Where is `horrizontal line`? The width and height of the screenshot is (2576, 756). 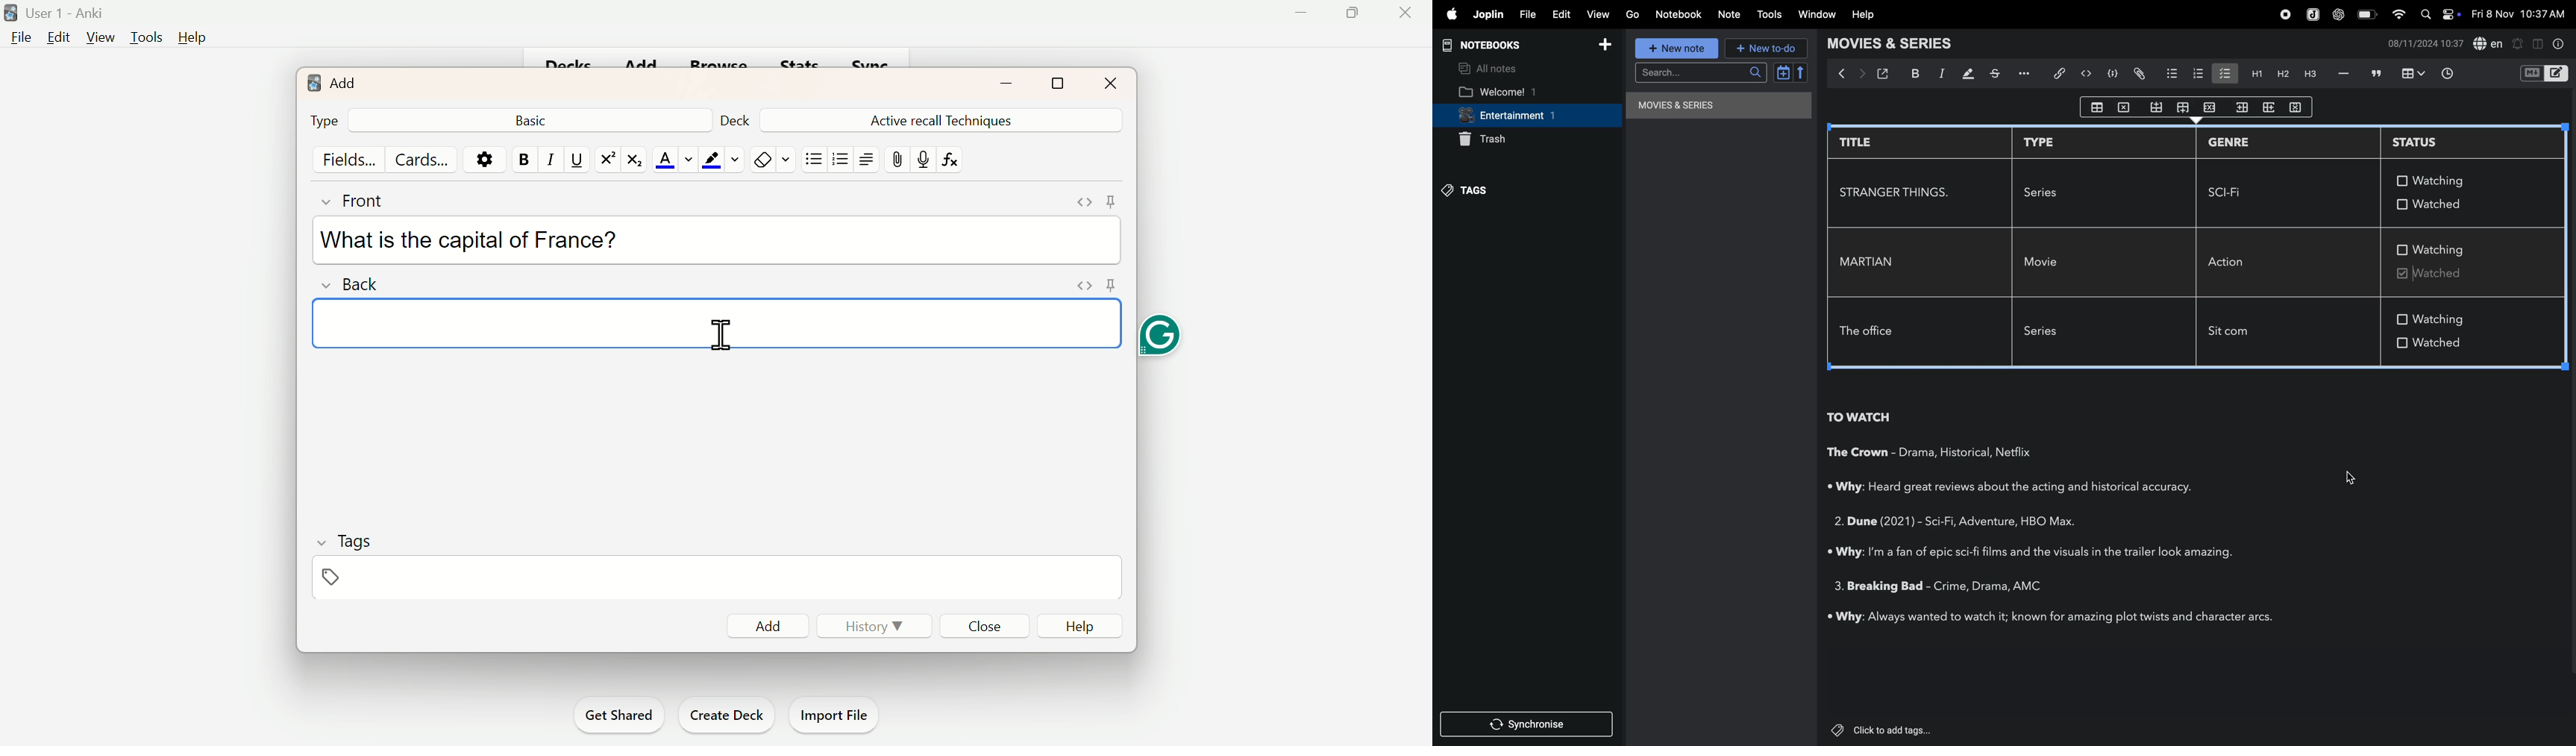
horrizontal line is located at coordinates (2343, 74).